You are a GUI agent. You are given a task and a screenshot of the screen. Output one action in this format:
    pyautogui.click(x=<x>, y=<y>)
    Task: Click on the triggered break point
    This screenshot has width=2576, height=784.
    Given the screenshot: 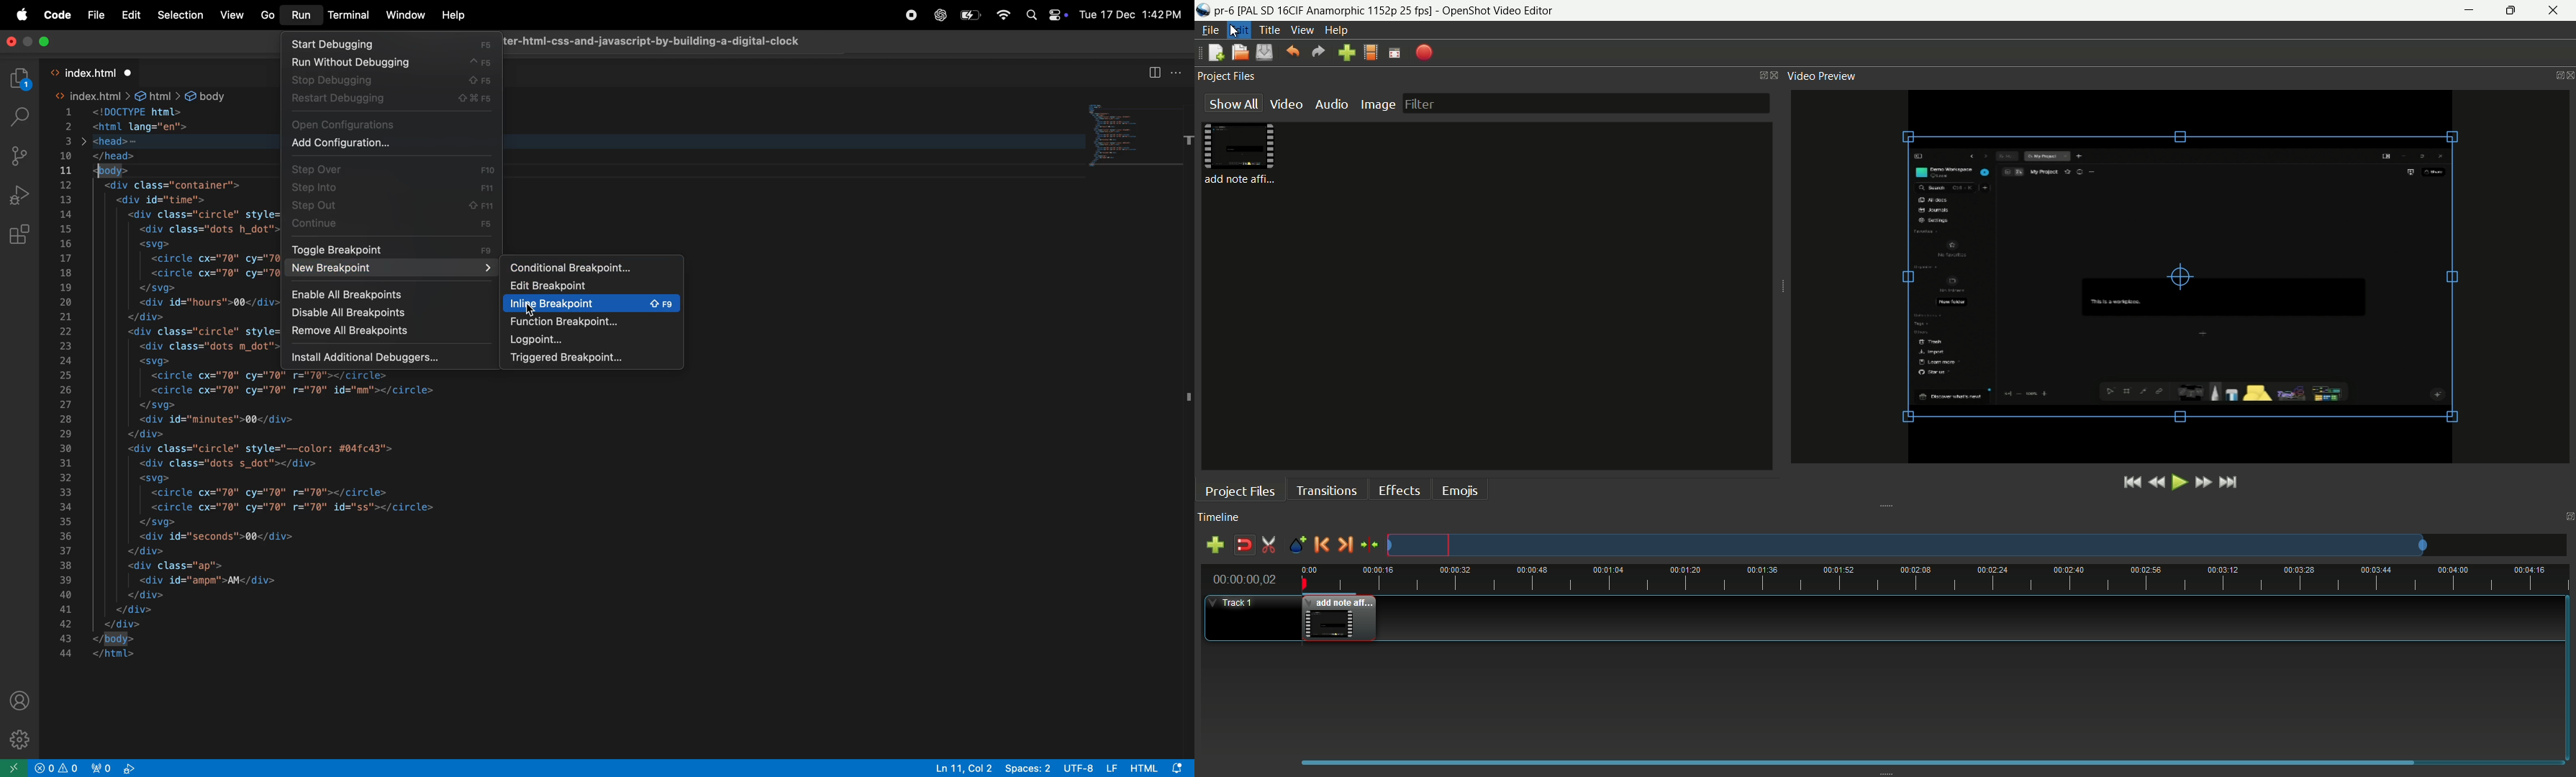 What is the action you would take?
    pyautogui.click(x=591, y=358)
    